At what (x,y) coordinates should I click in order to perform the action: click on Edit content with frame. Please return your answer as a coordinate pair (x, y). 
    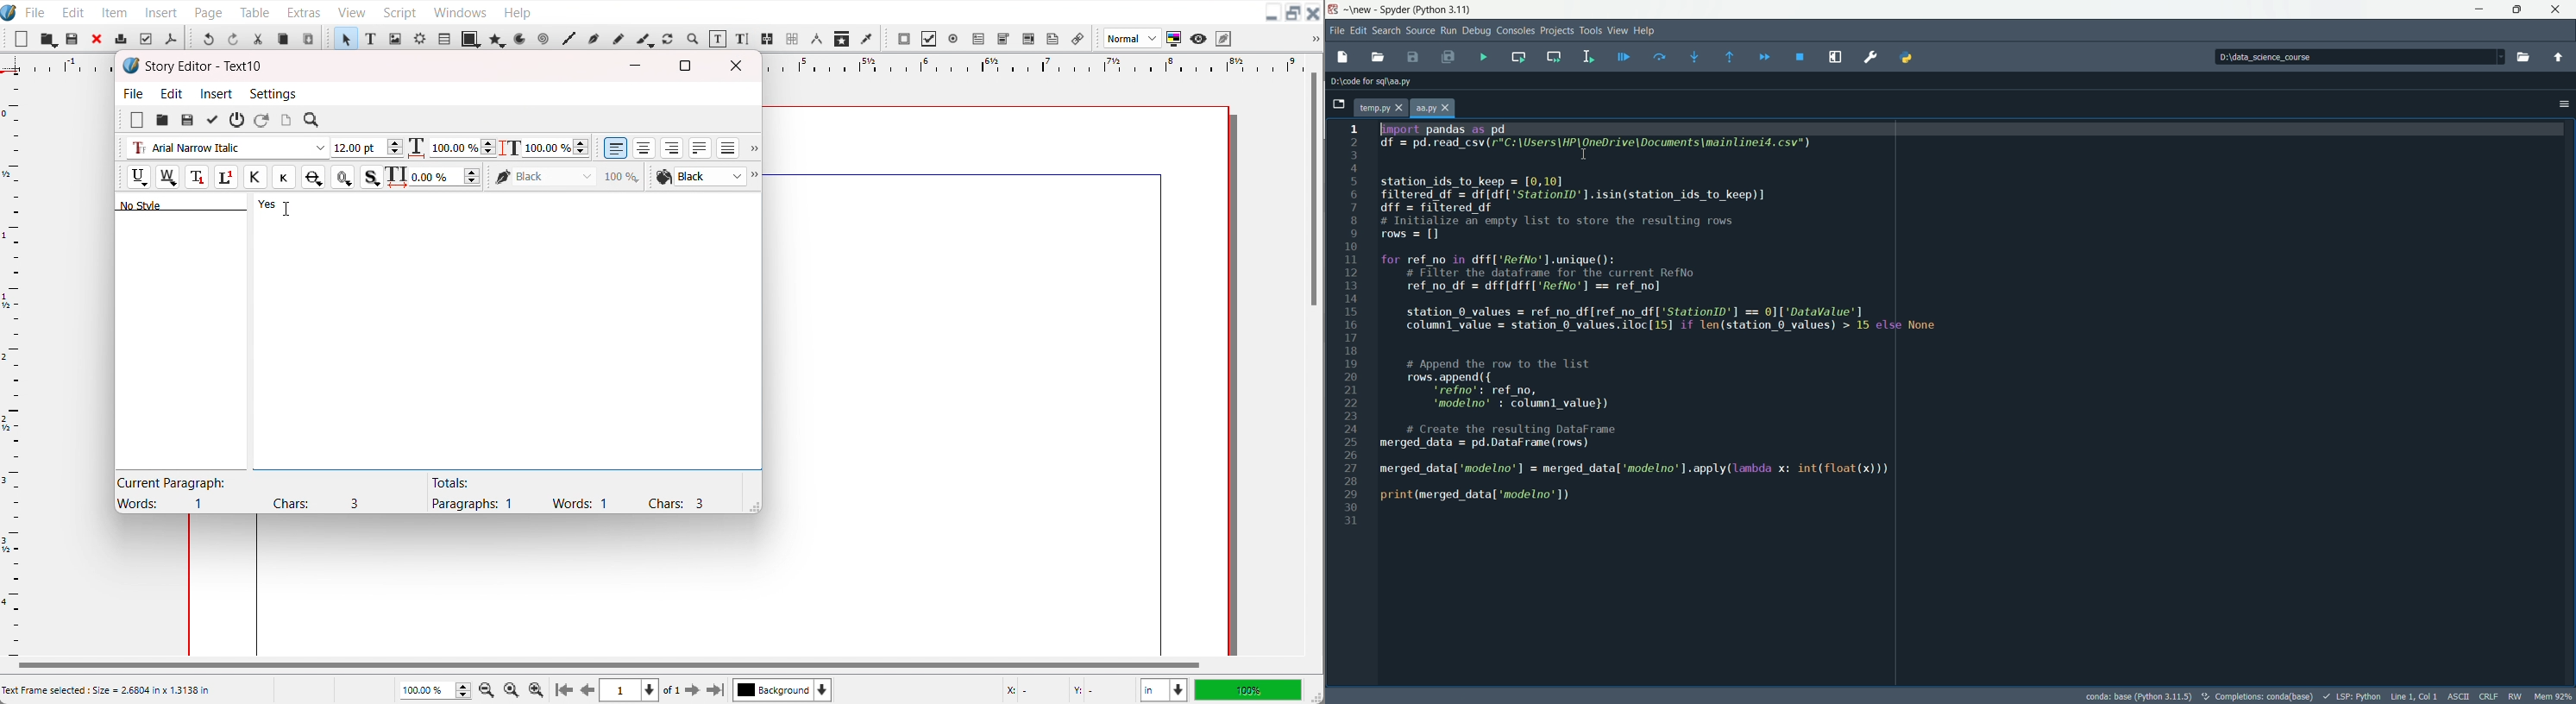
    Looking at the image, I should click on (718, 39).